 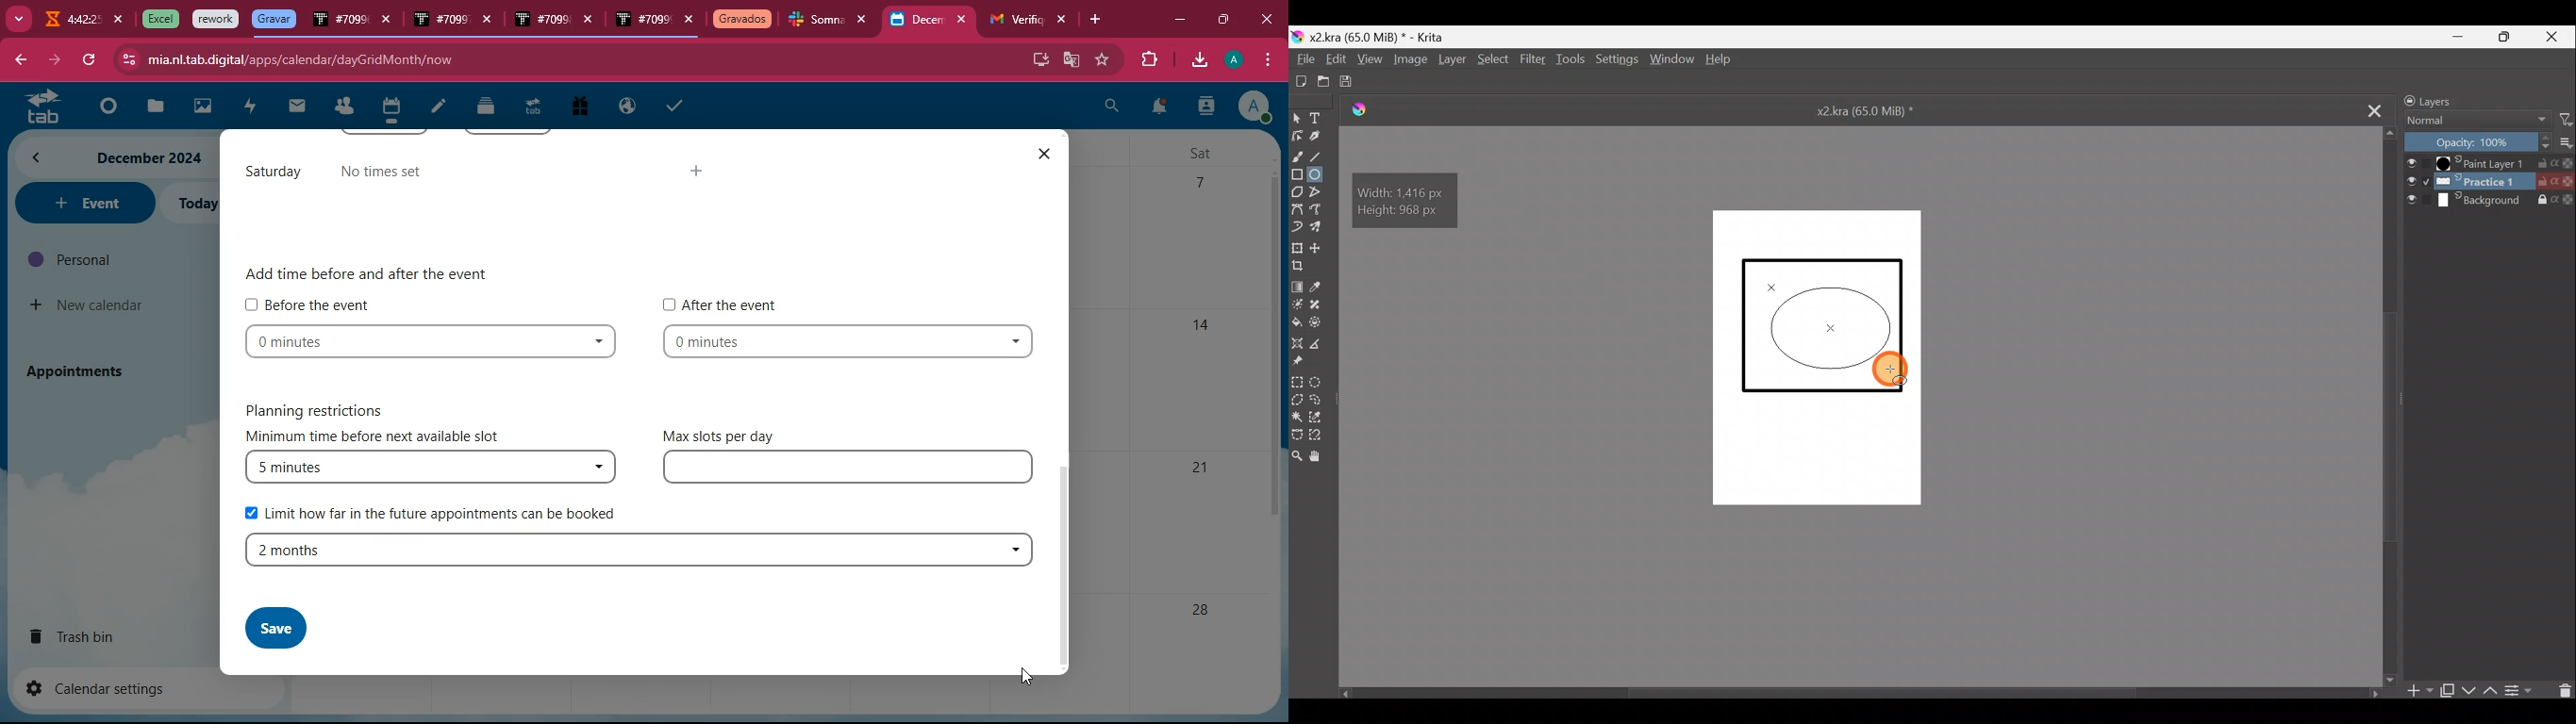 What do you see at coordinates (37, 106) in the screenshot?
I see `tab` at bounding box center [37, 106].